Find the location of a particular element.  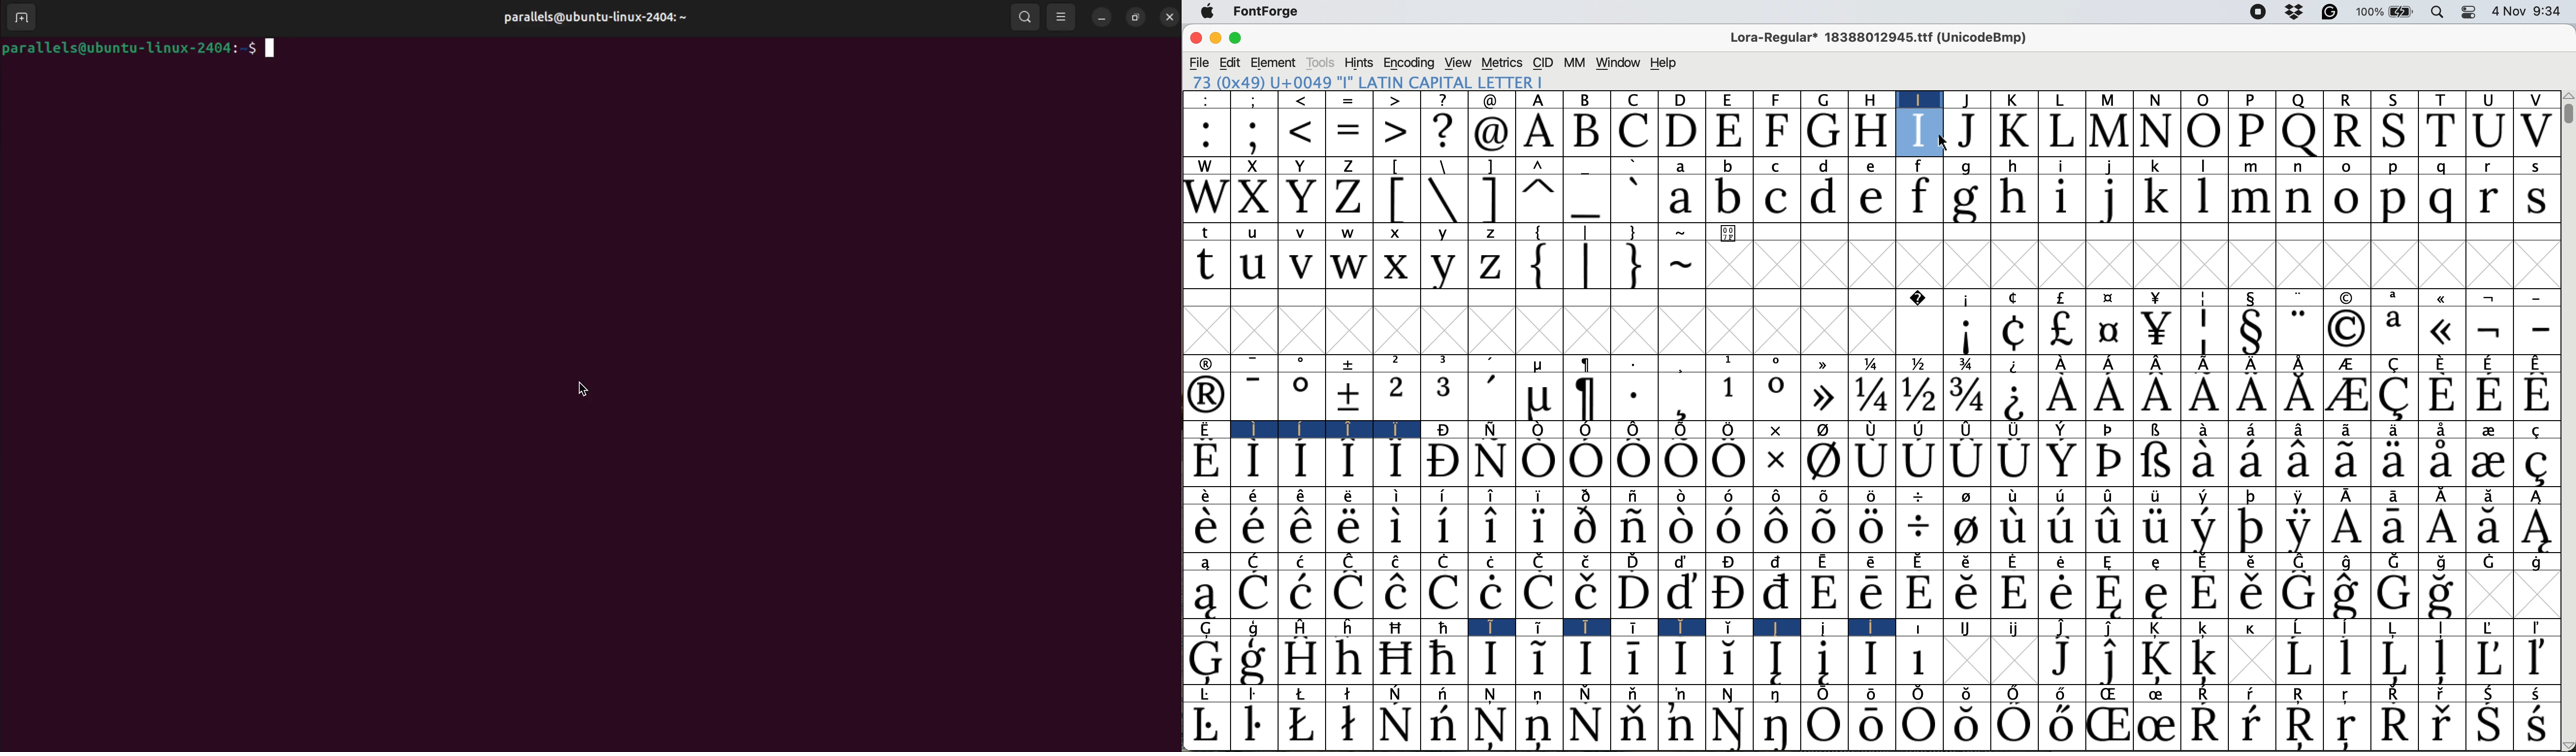

Symbol is located at coordinates (2490, 329).